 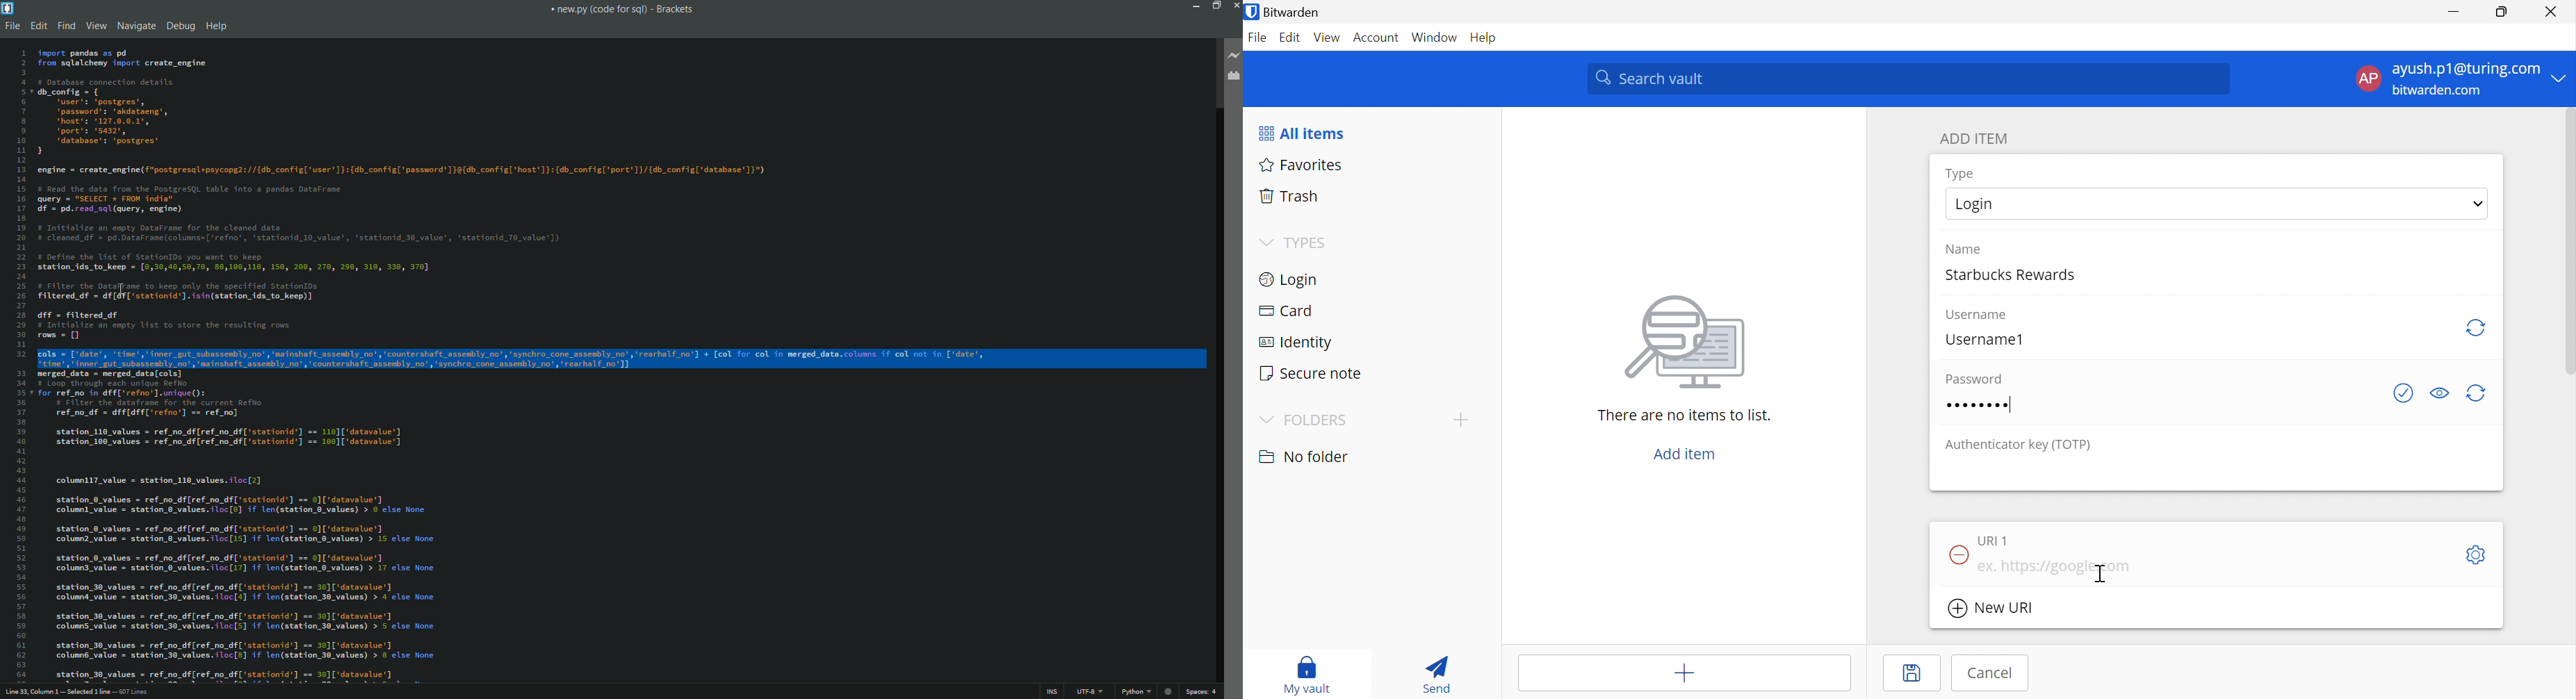 What do you see at coordinates (1310, 242) in the screenshot?
I see `TYPES` at bounding box center [1310, 242].